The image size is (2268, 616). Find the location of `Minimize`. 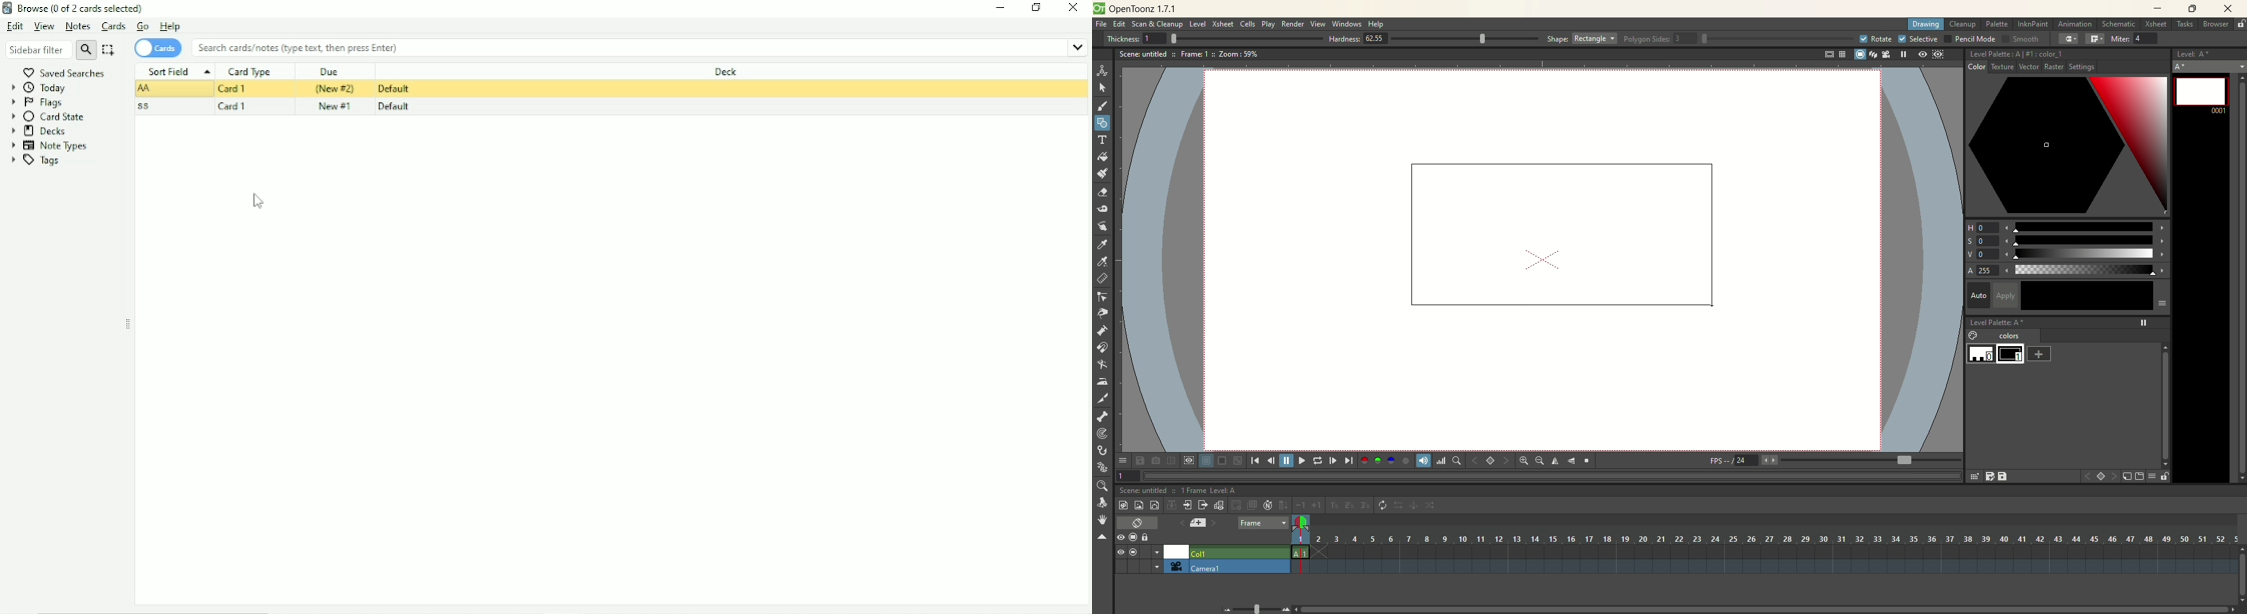

Minimize is located at coordinates (999, 9).